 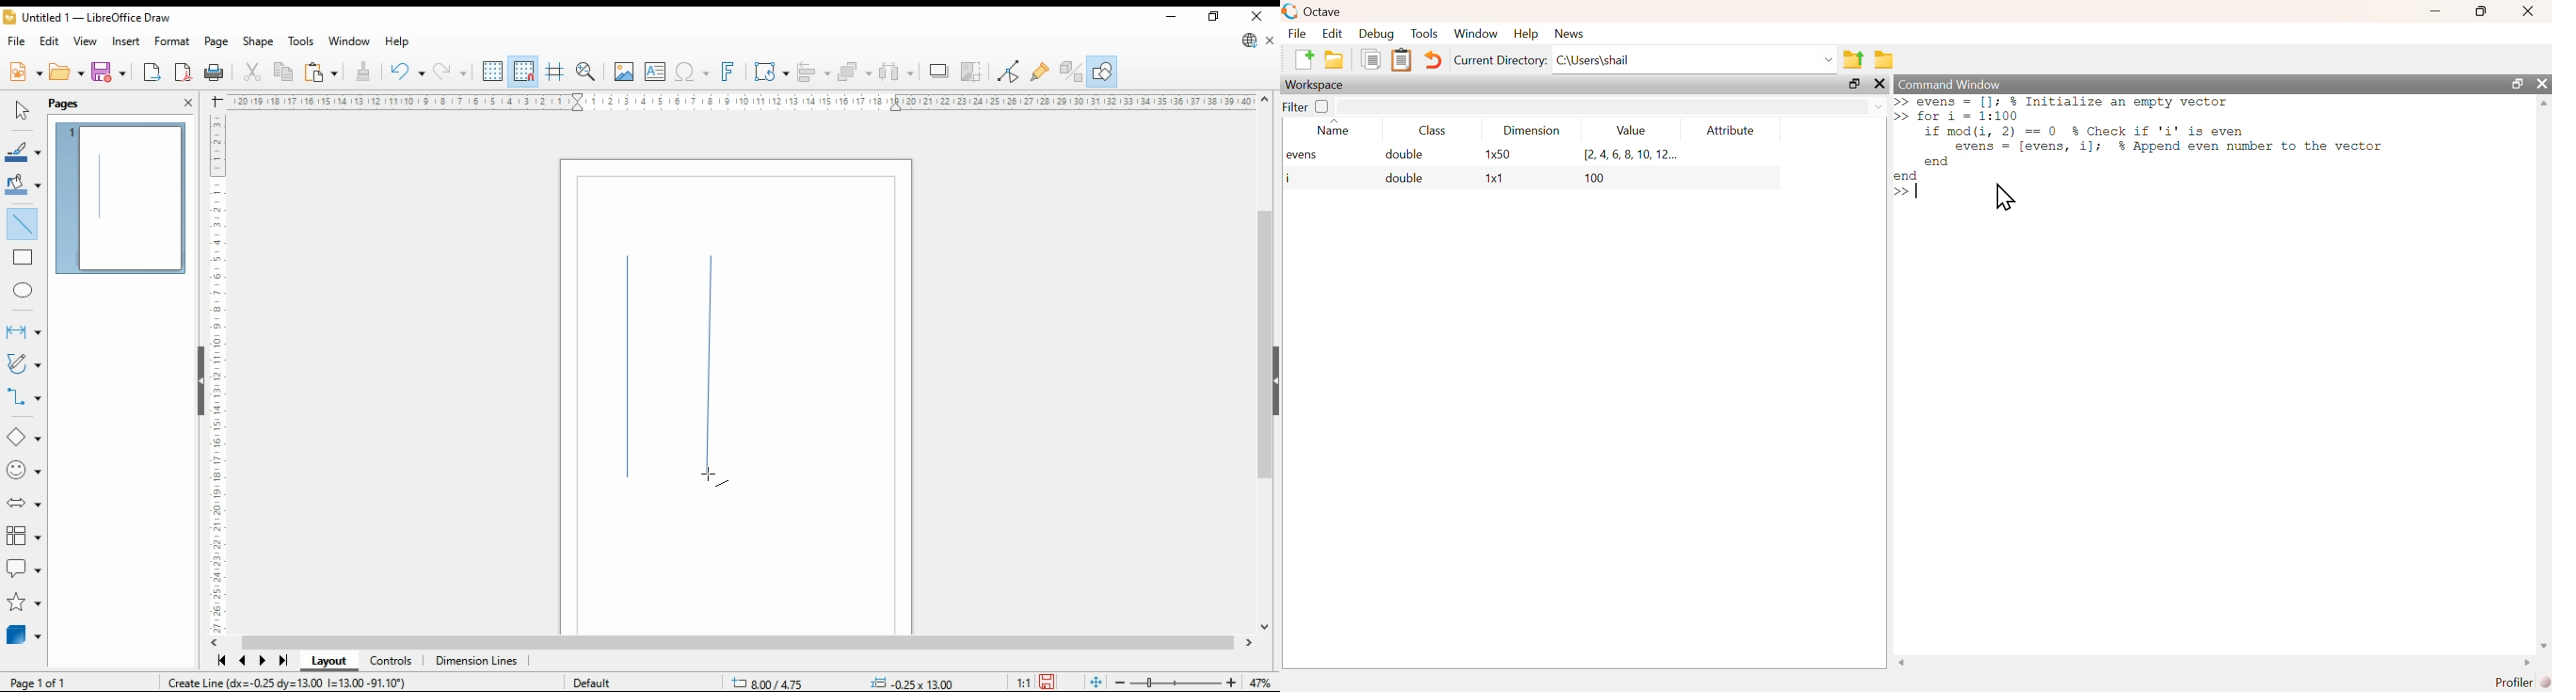 What do you see at coordinates (183, 72) in the screenshot?
I see `export as pdf` at bounding box center [183, 72].